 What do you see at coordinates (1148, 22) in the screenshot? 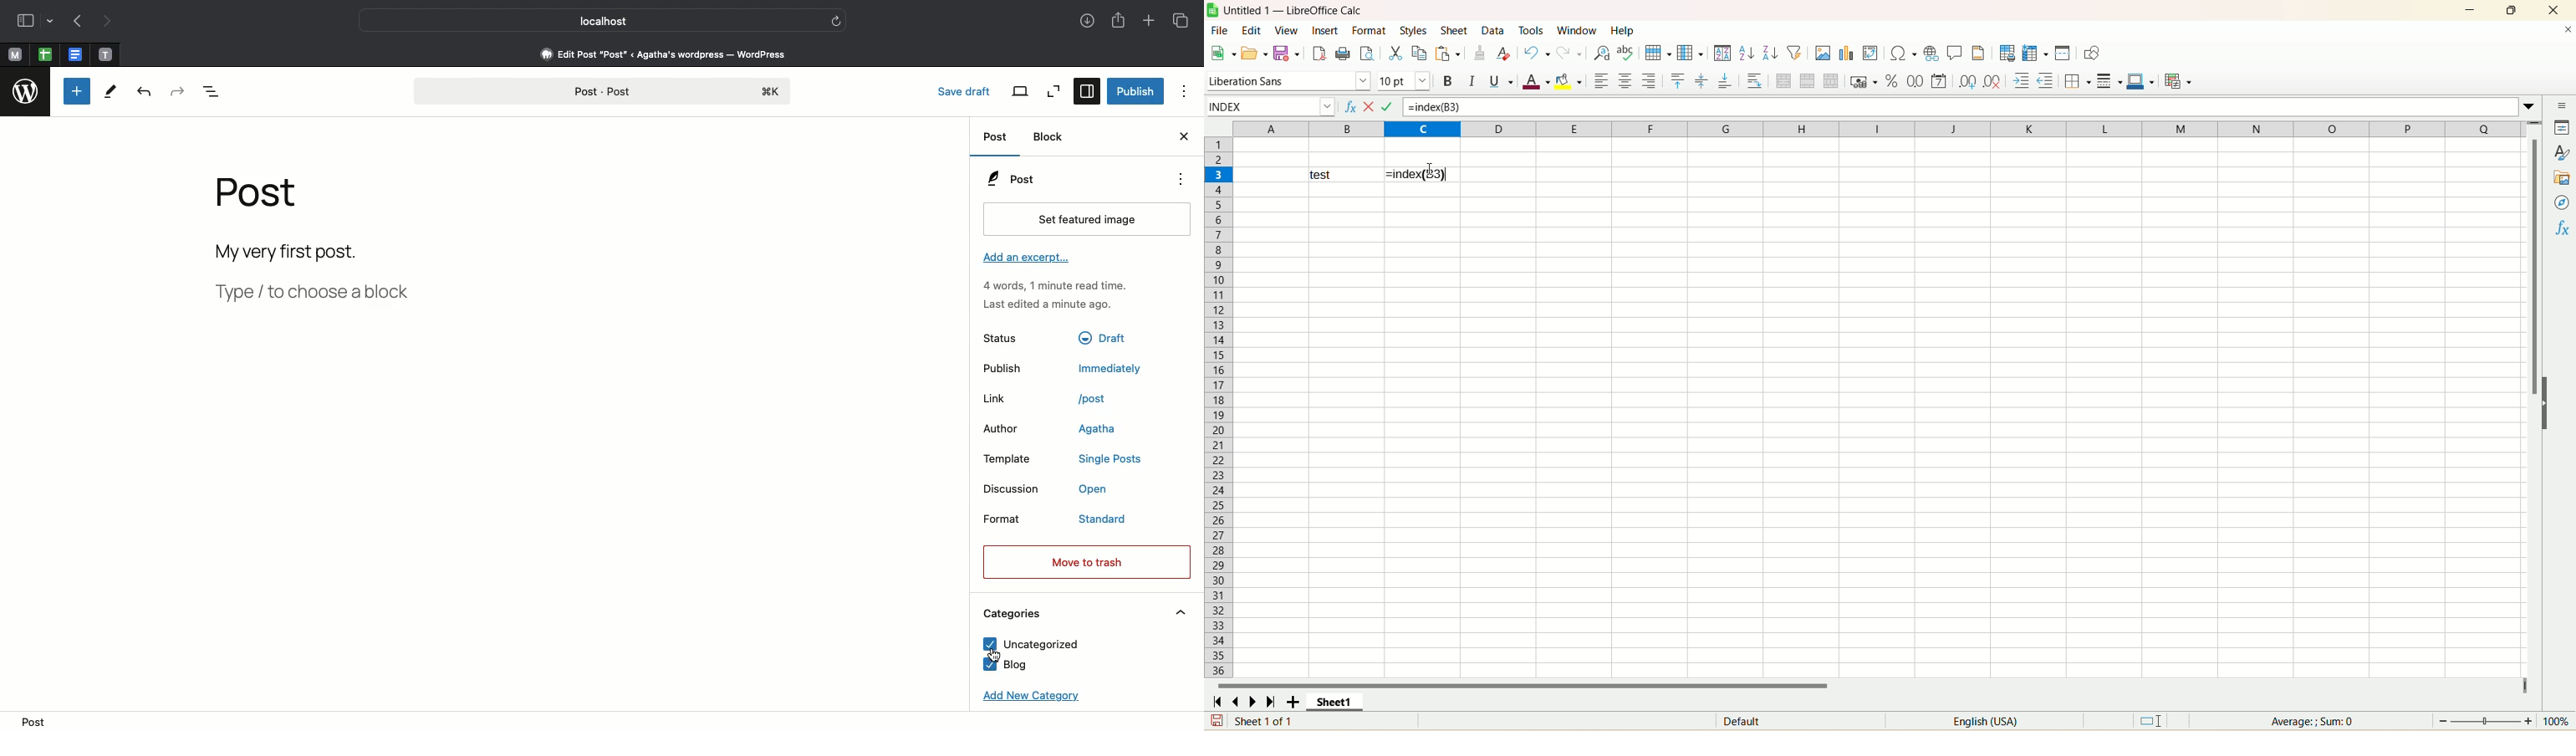
I see `Add new tab` at bounding box center [1148, 22].